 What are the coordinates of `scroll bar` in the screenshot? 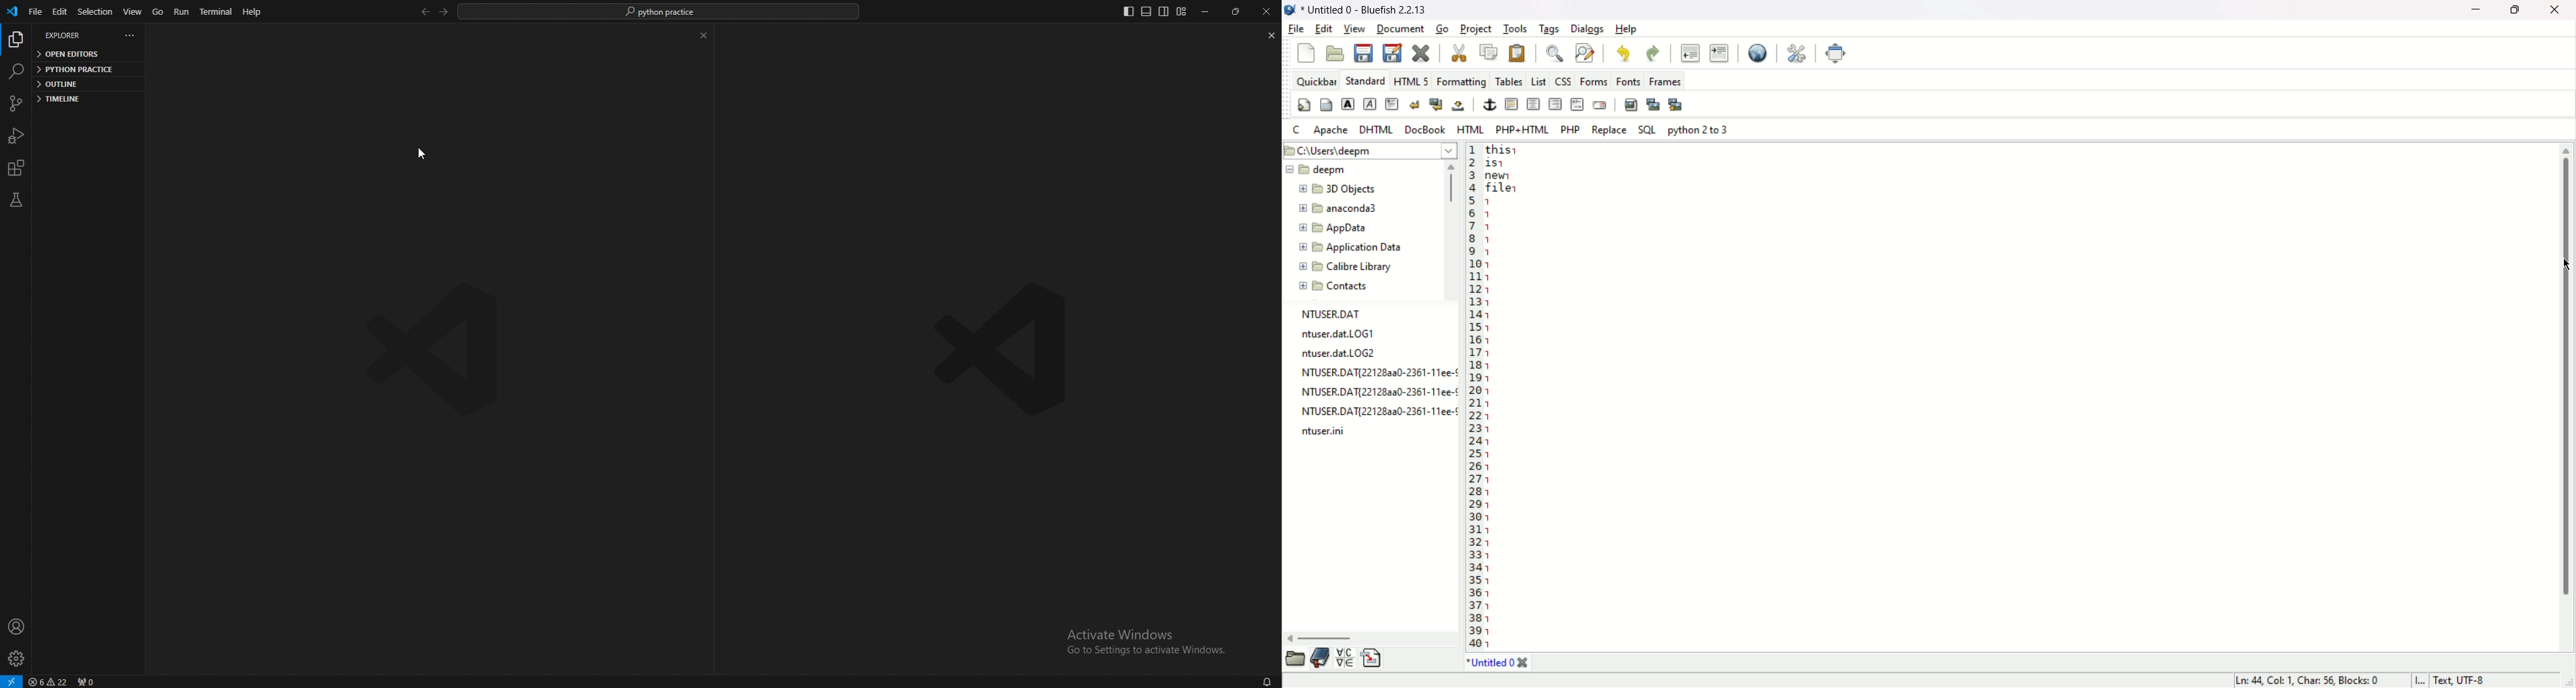 It's located at (2565, 372).